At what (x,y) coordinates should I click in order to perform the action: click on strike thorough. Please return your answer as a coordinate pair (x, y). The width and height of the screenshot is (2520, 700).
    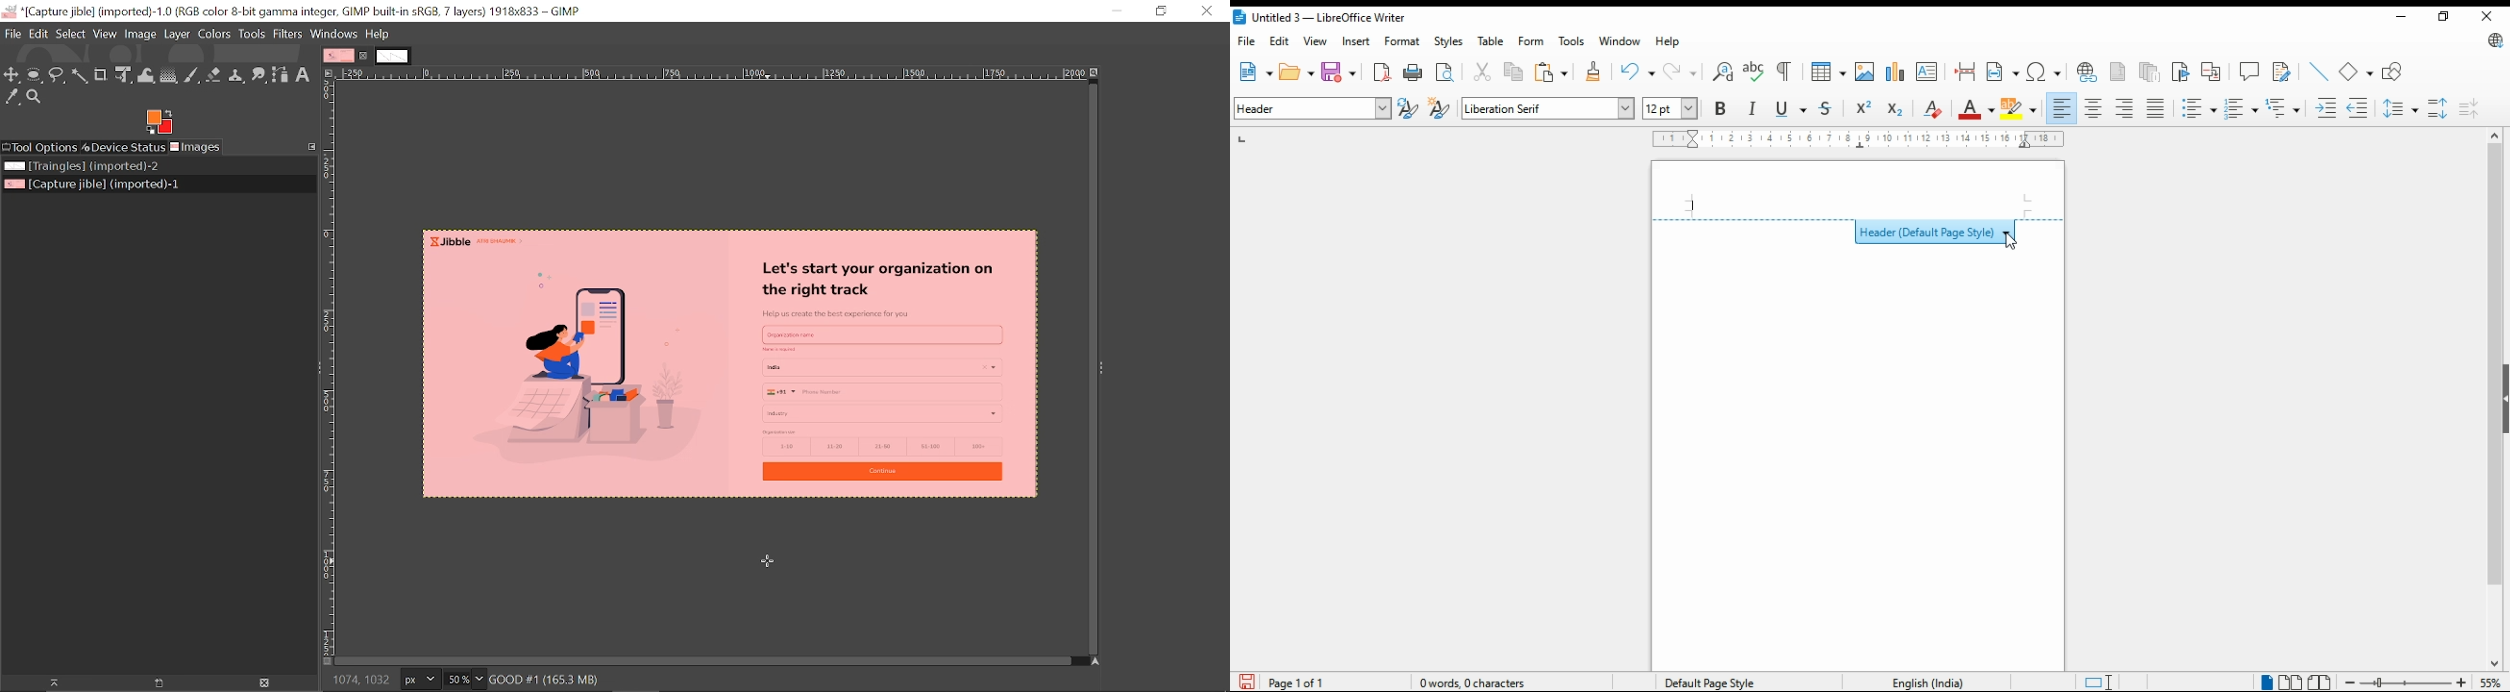
    Looking at the image, I should click on (1827, 109).